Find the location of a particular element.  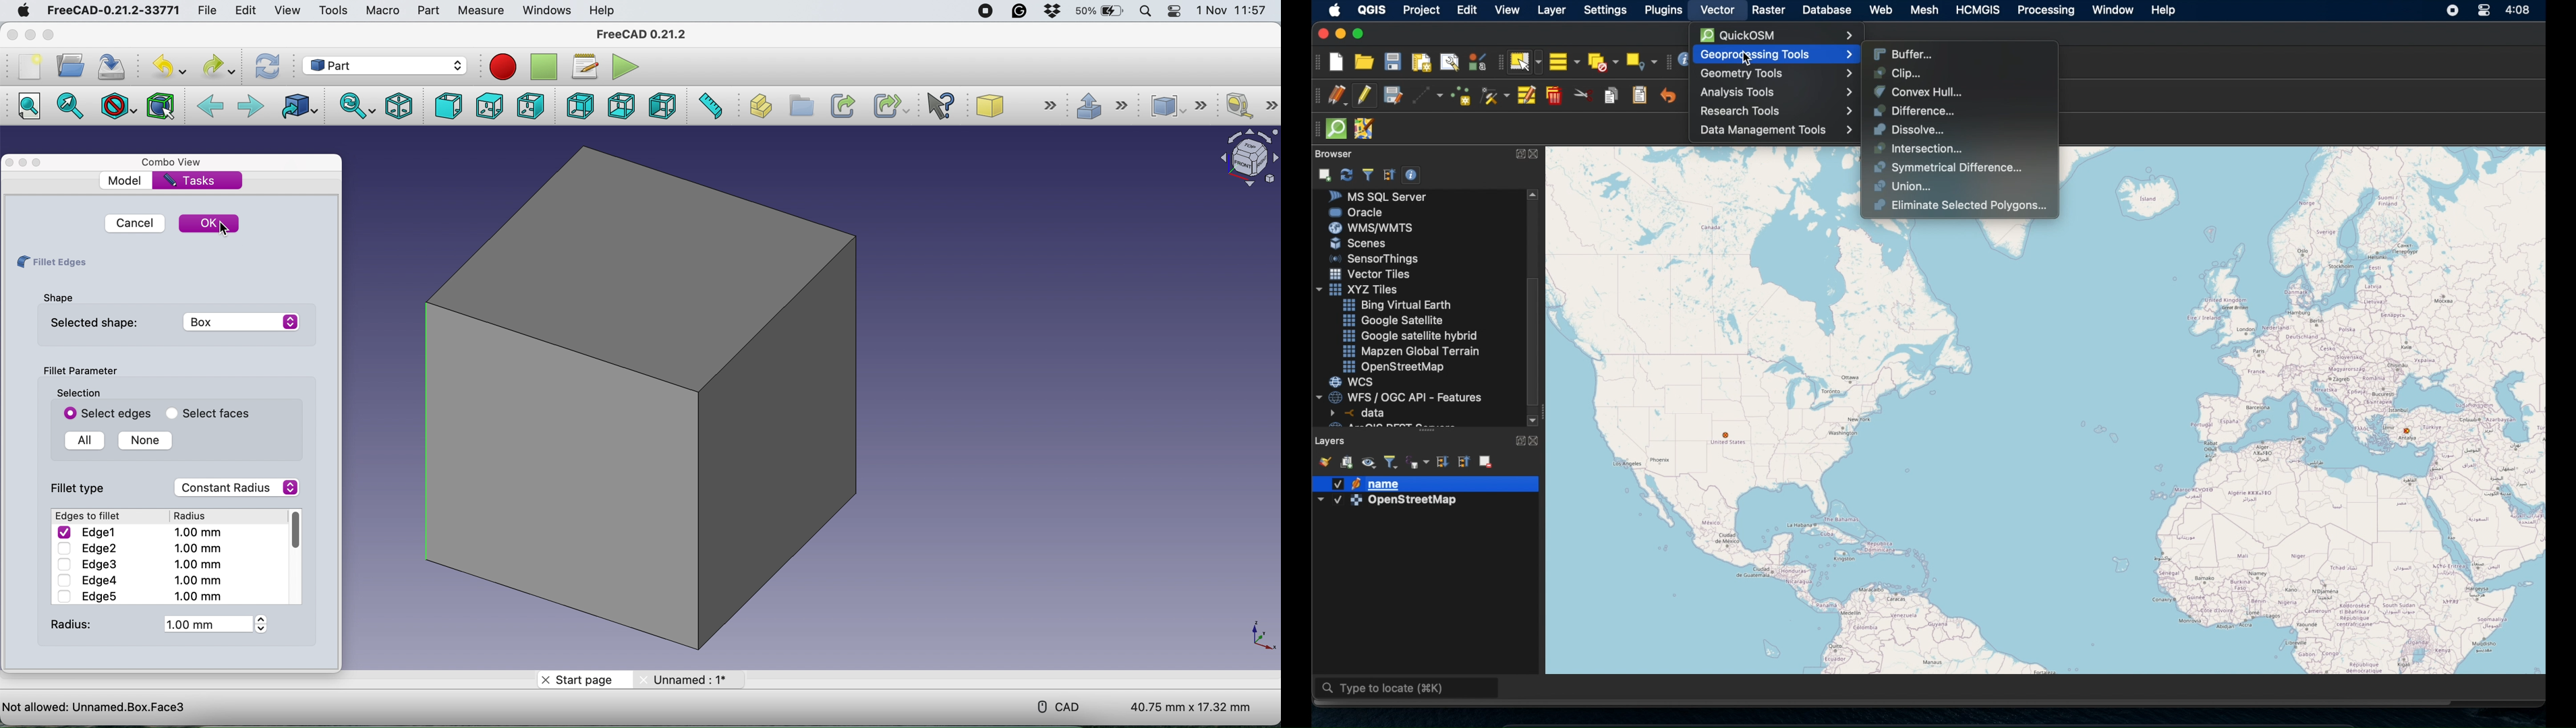

layers is located at coordinates (1331, 439).